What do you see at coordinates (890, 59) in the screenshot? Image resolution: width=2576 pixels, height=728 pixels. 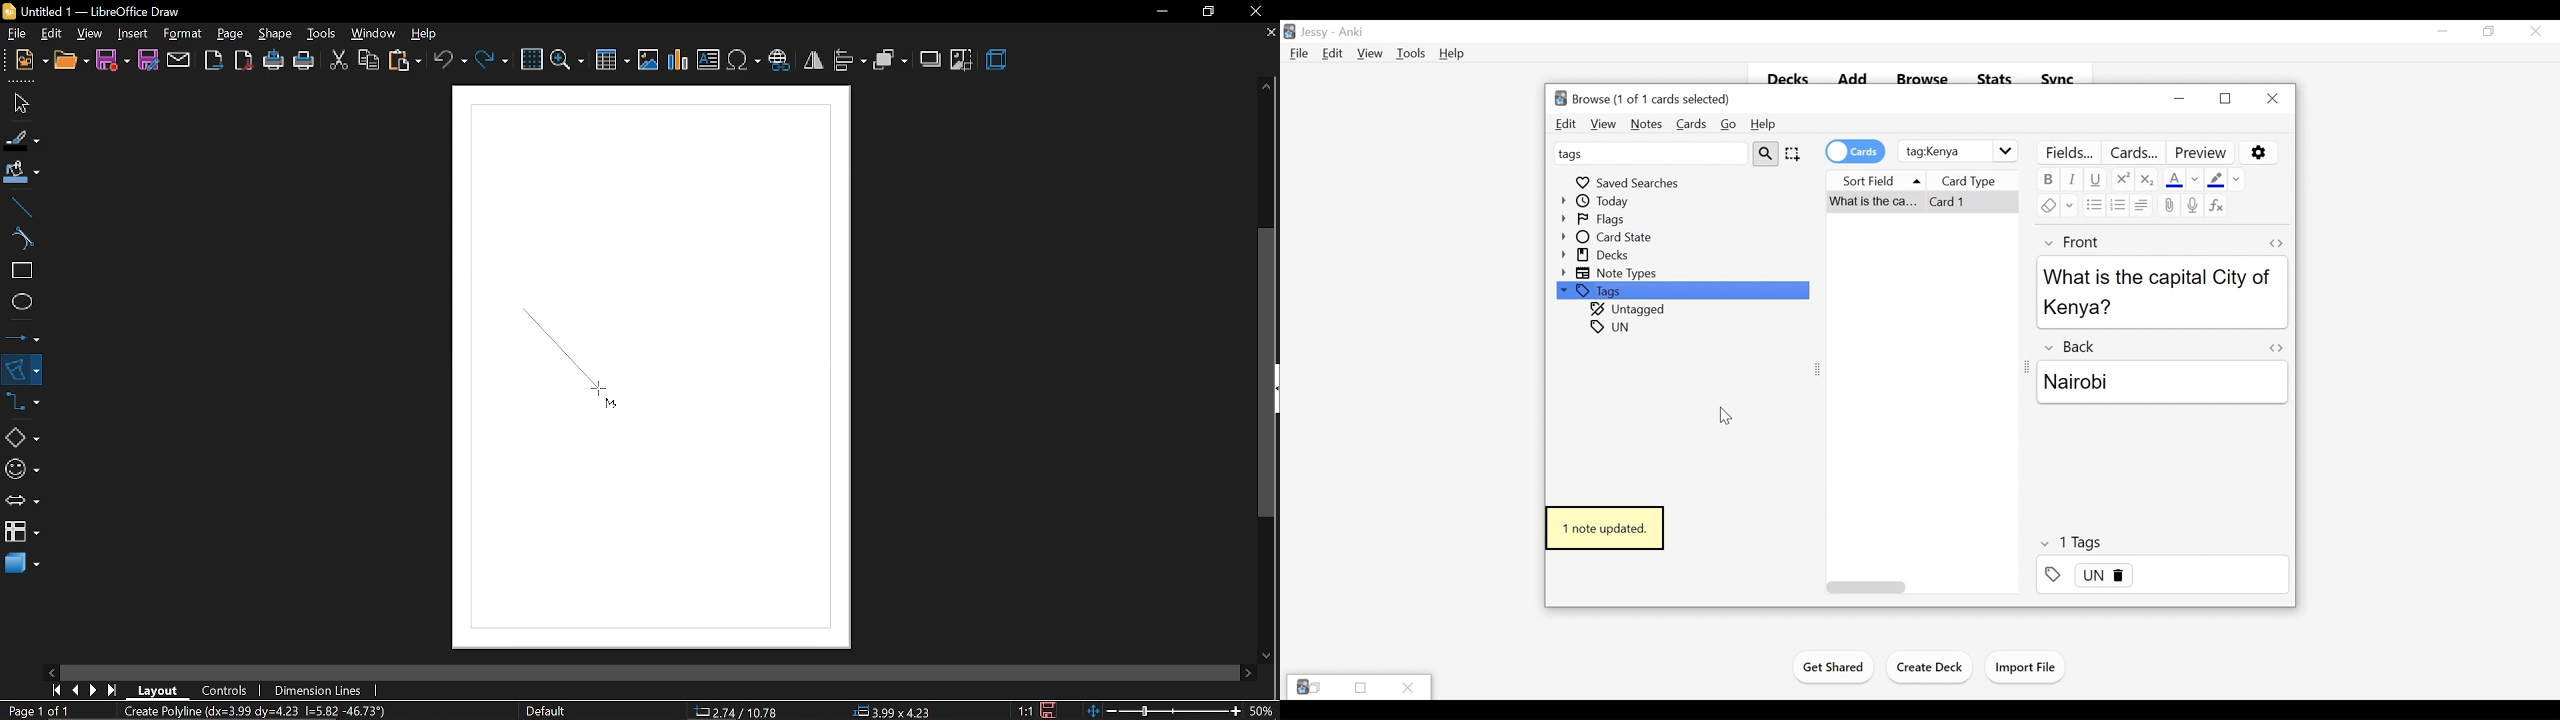 I see `arrange` at bounding box center [890, 59].